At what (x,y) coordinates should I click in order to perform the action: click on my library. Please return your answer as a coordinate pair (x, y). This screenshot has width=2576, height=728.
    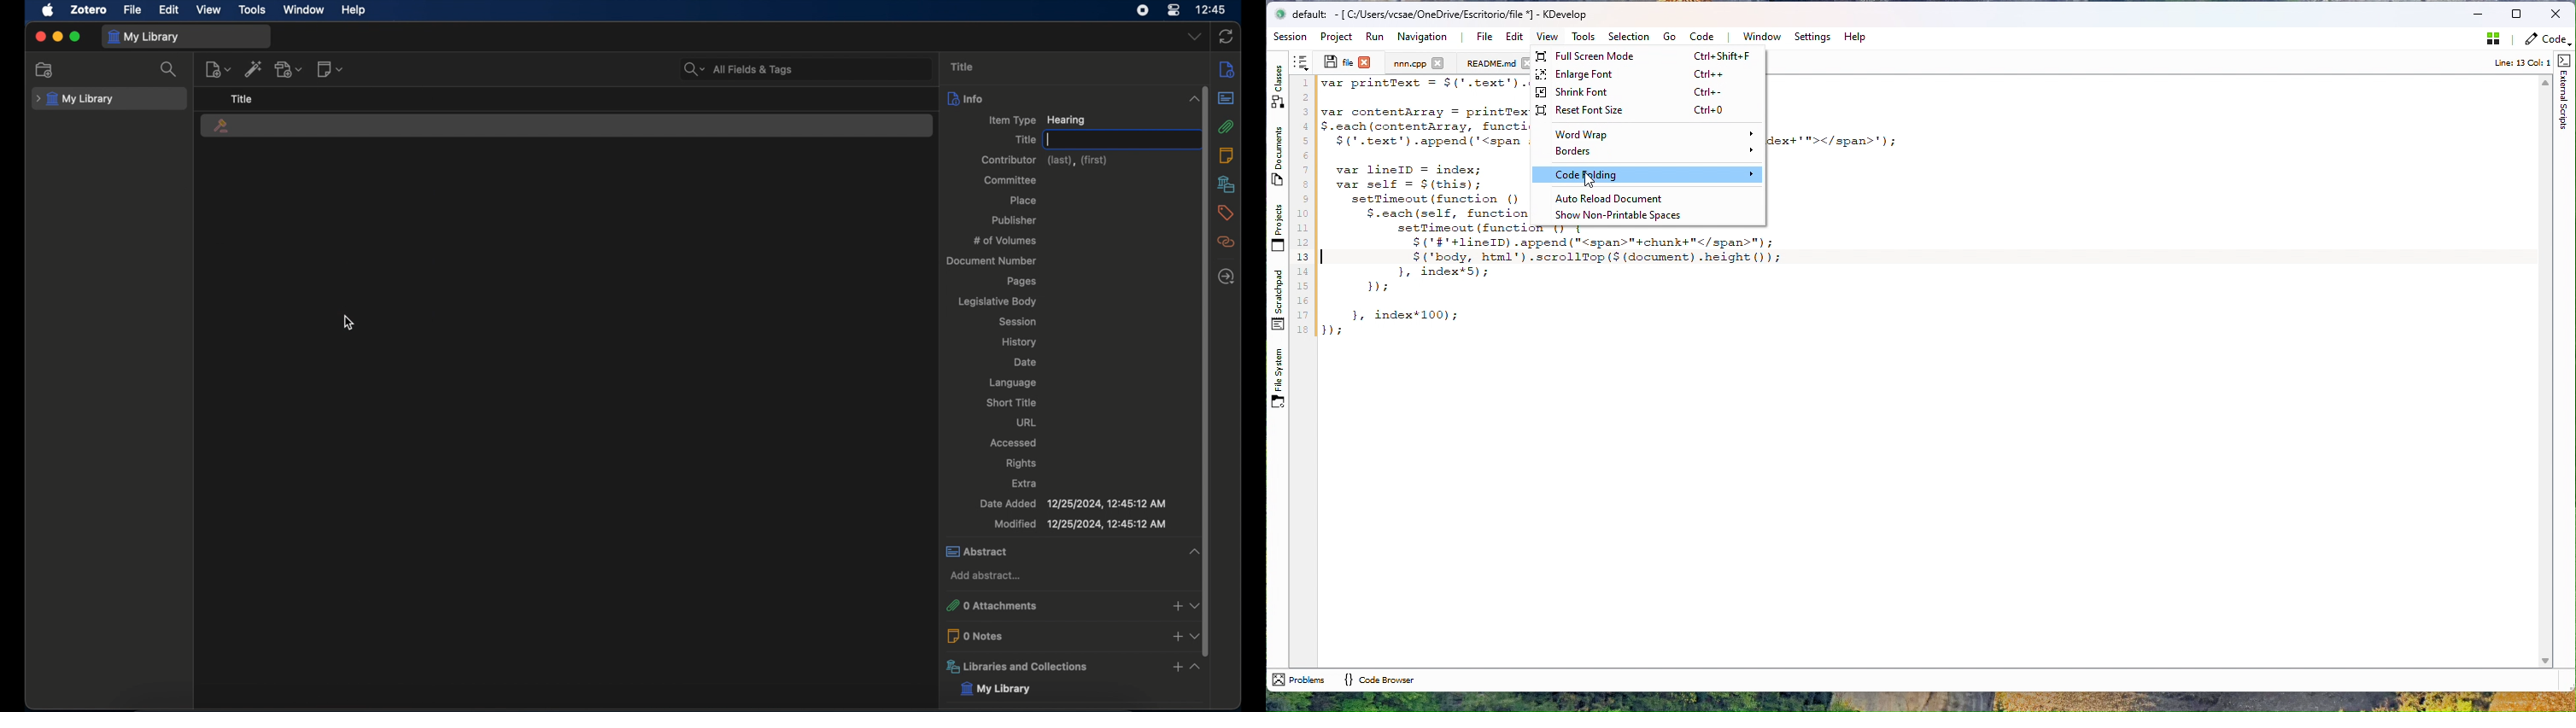
    Looking at the image, I should click on (994, 689).